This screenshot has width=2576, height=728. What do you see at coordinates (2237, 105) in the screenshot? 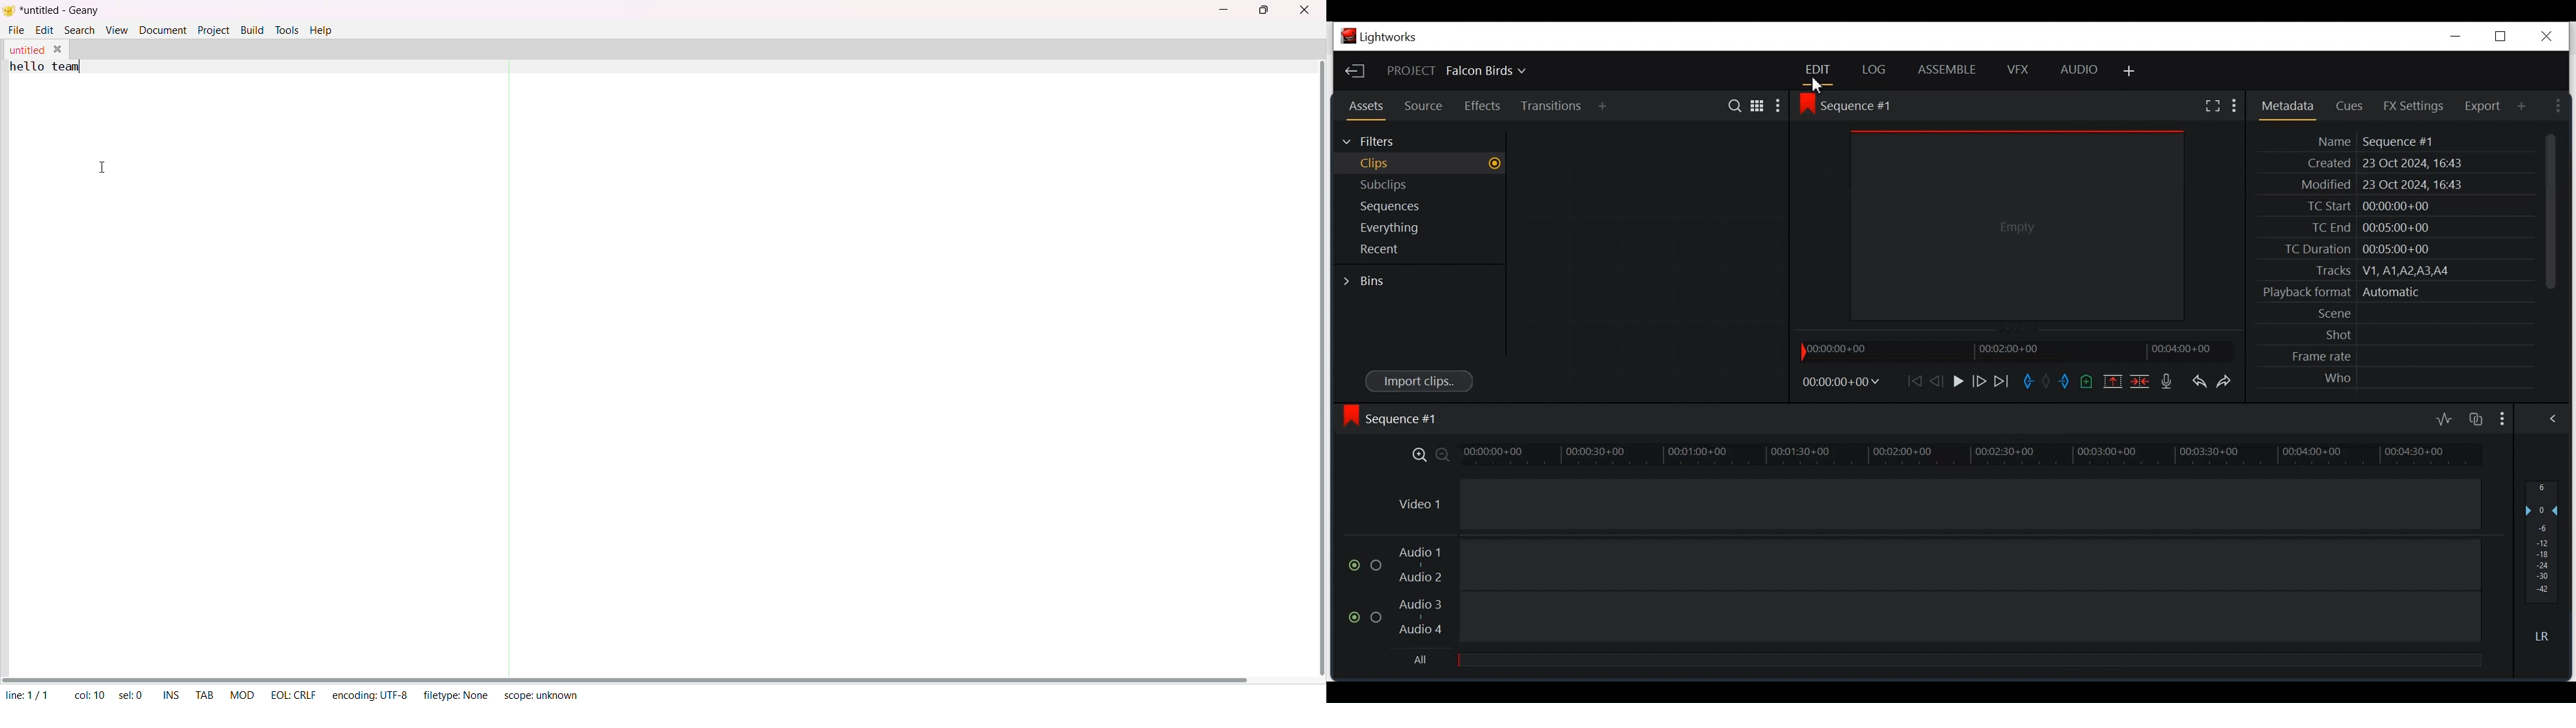
I see `Show settings menu` at bounding box center [2237, 105].